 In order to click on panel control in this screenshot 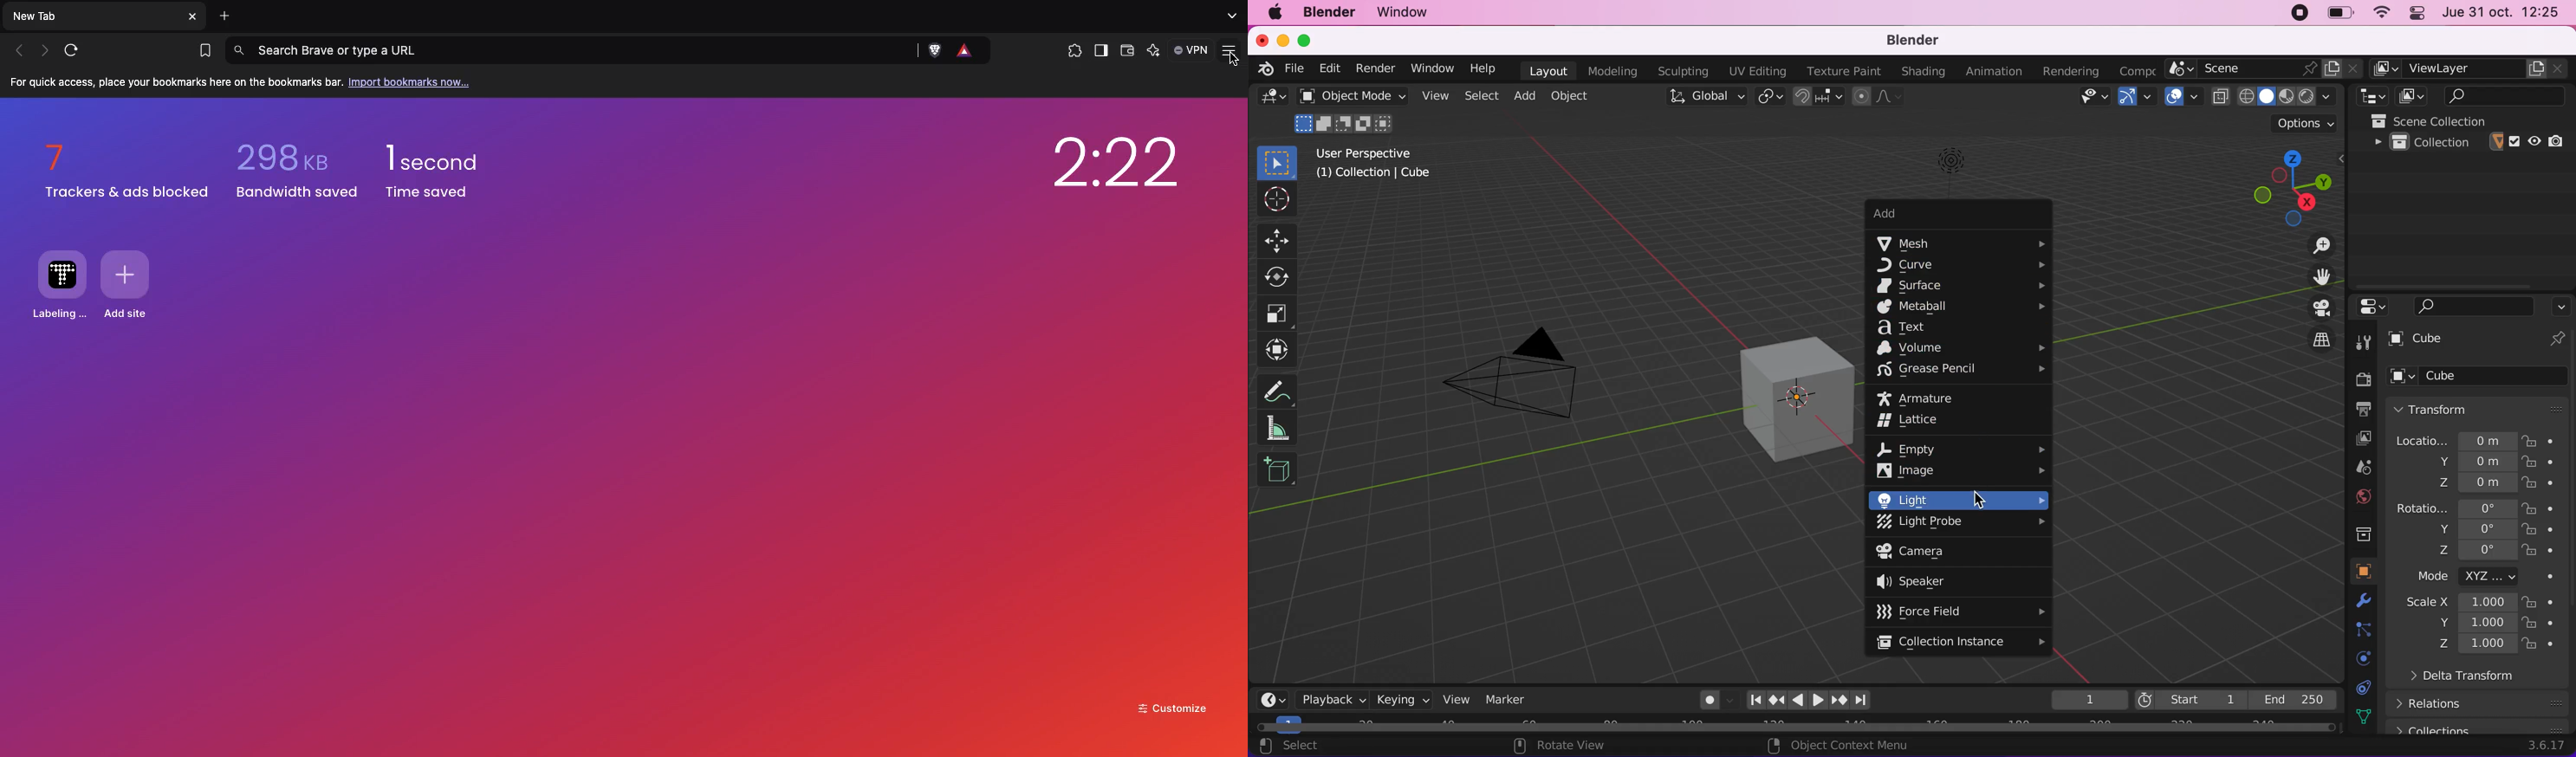, I will do `click(2417, 12)`.